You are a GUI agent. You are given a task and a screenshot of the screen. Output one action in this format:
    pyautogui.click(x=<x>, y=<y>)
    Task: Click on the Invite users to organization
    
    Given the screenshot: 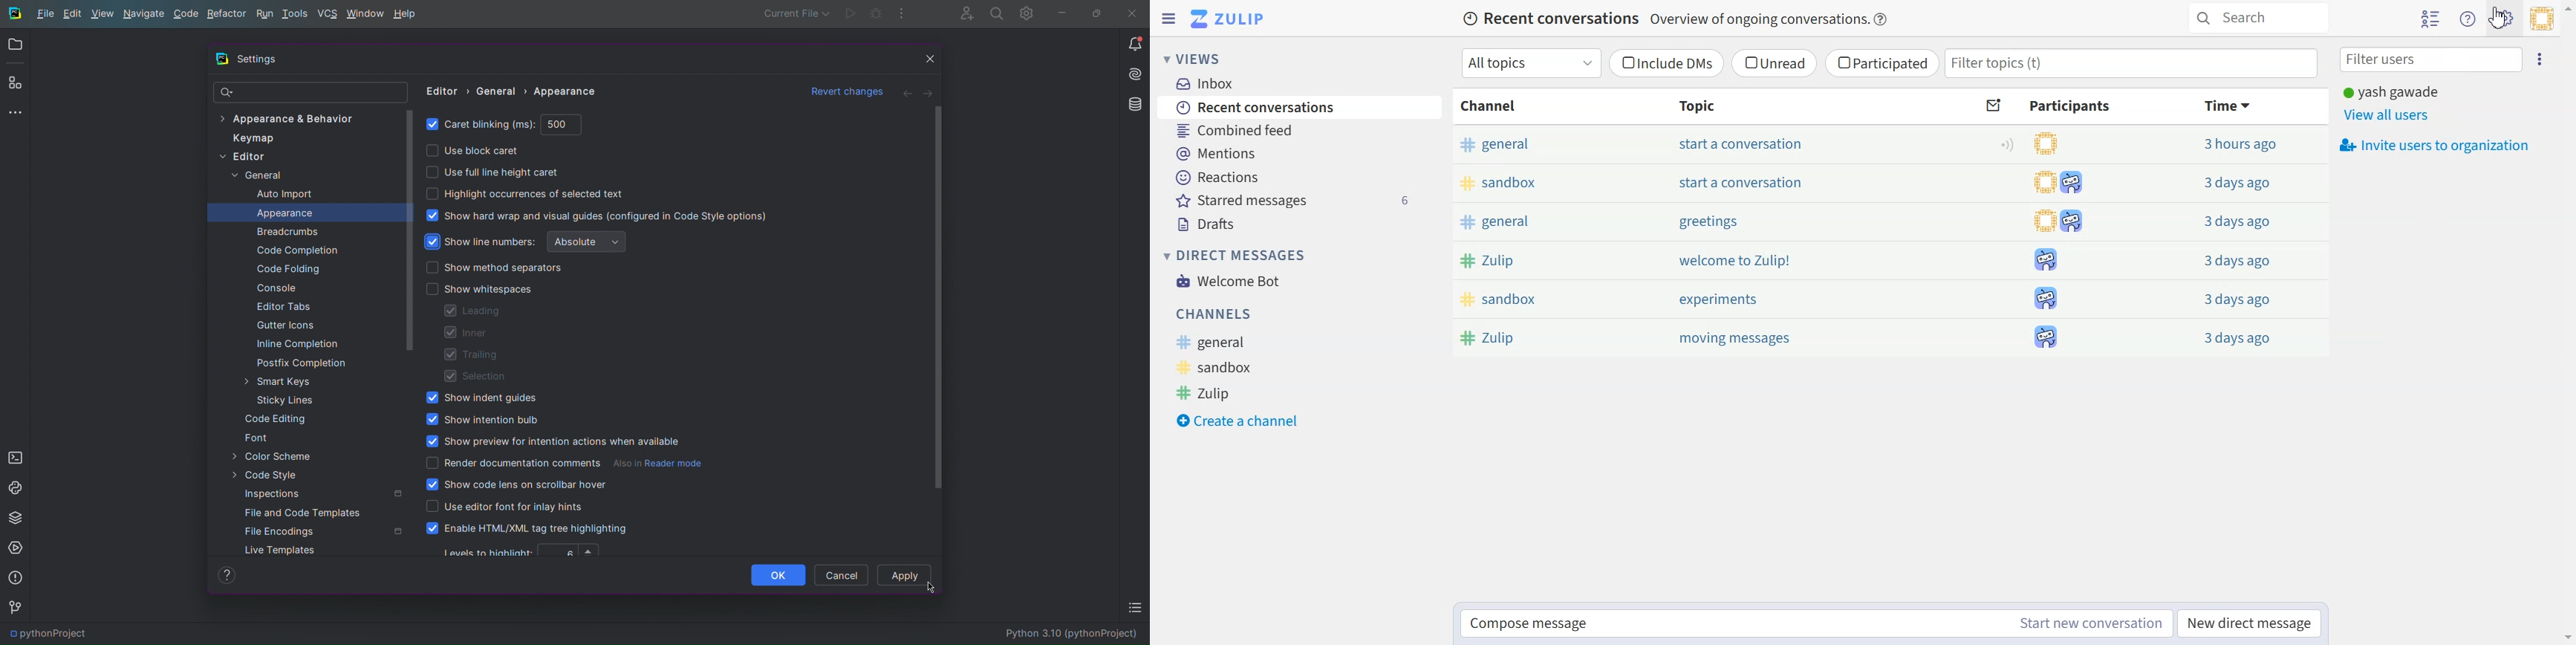 What is the action you would take?
    pyautogui.click(x=2434, y=146)
    